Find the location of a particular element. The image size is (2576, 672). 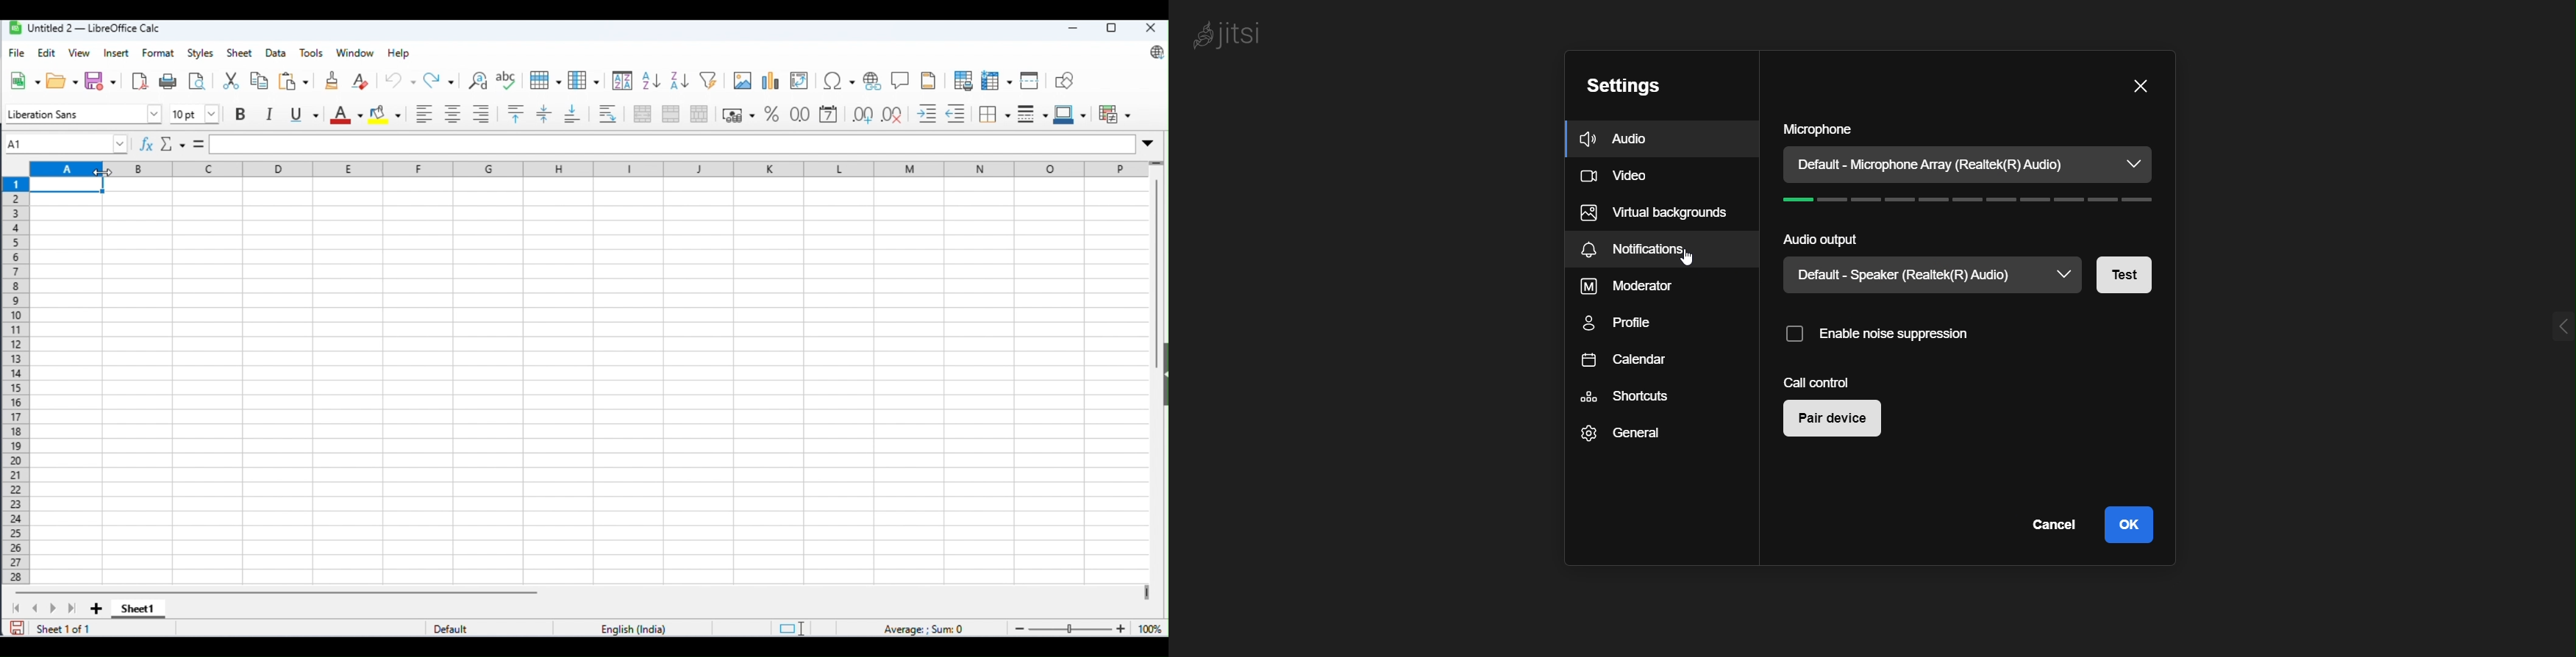

window is located at coordinates (357, 53).